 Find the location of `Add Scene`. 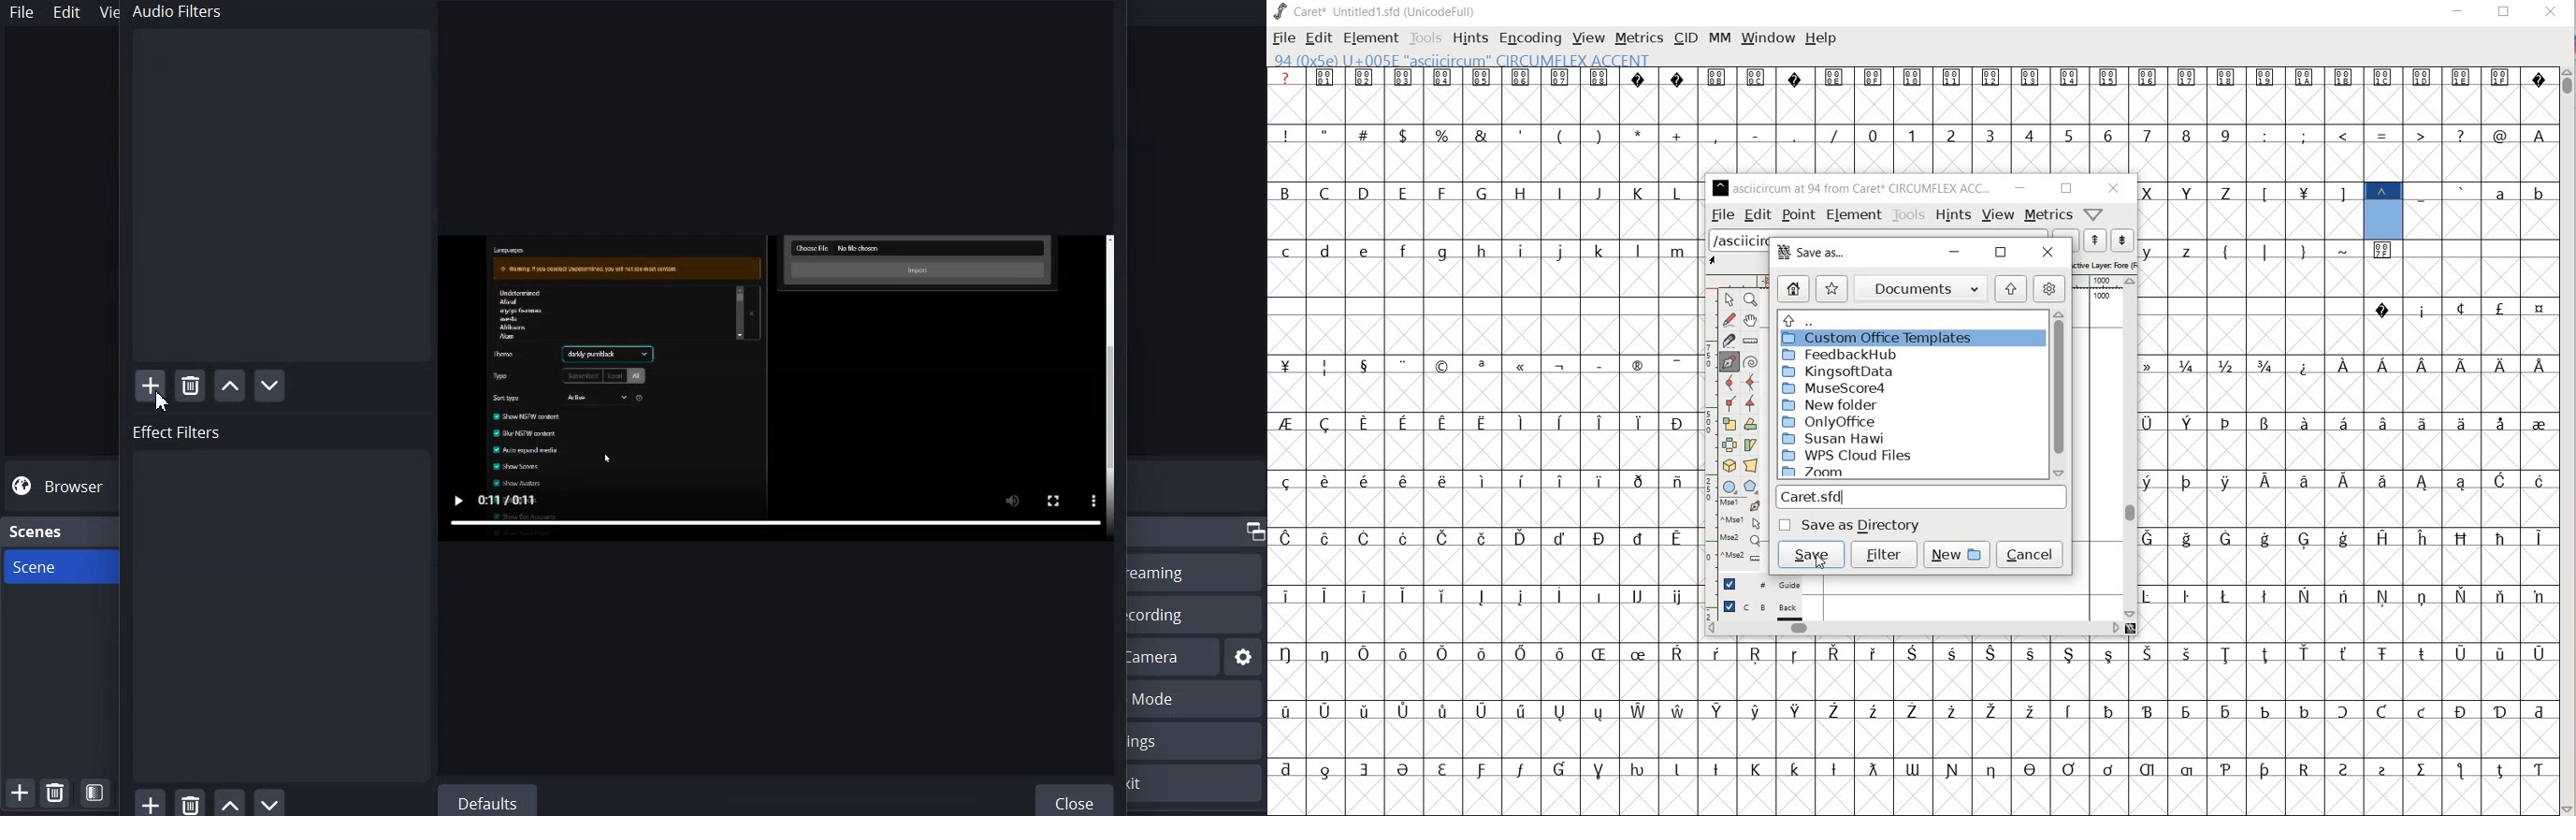

Add Scene is located at coordinates (19, 793).